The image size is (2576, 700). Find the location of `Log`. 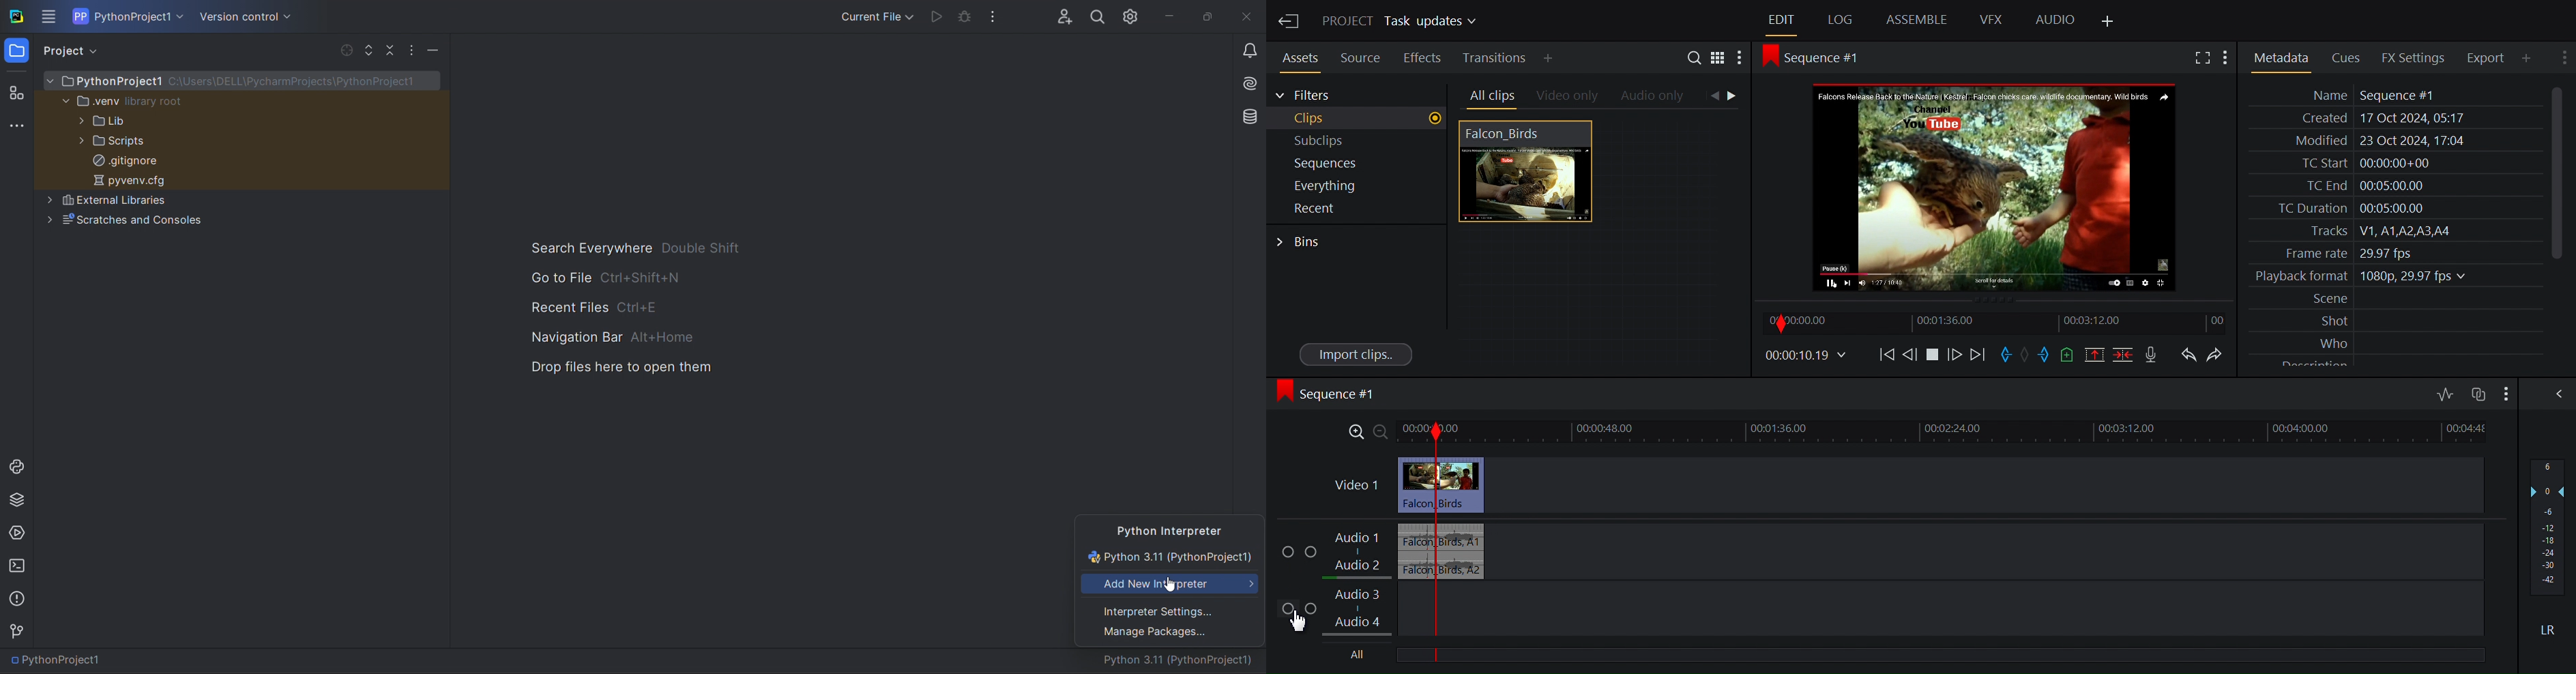

Log is located at coordinates (1840, 20).